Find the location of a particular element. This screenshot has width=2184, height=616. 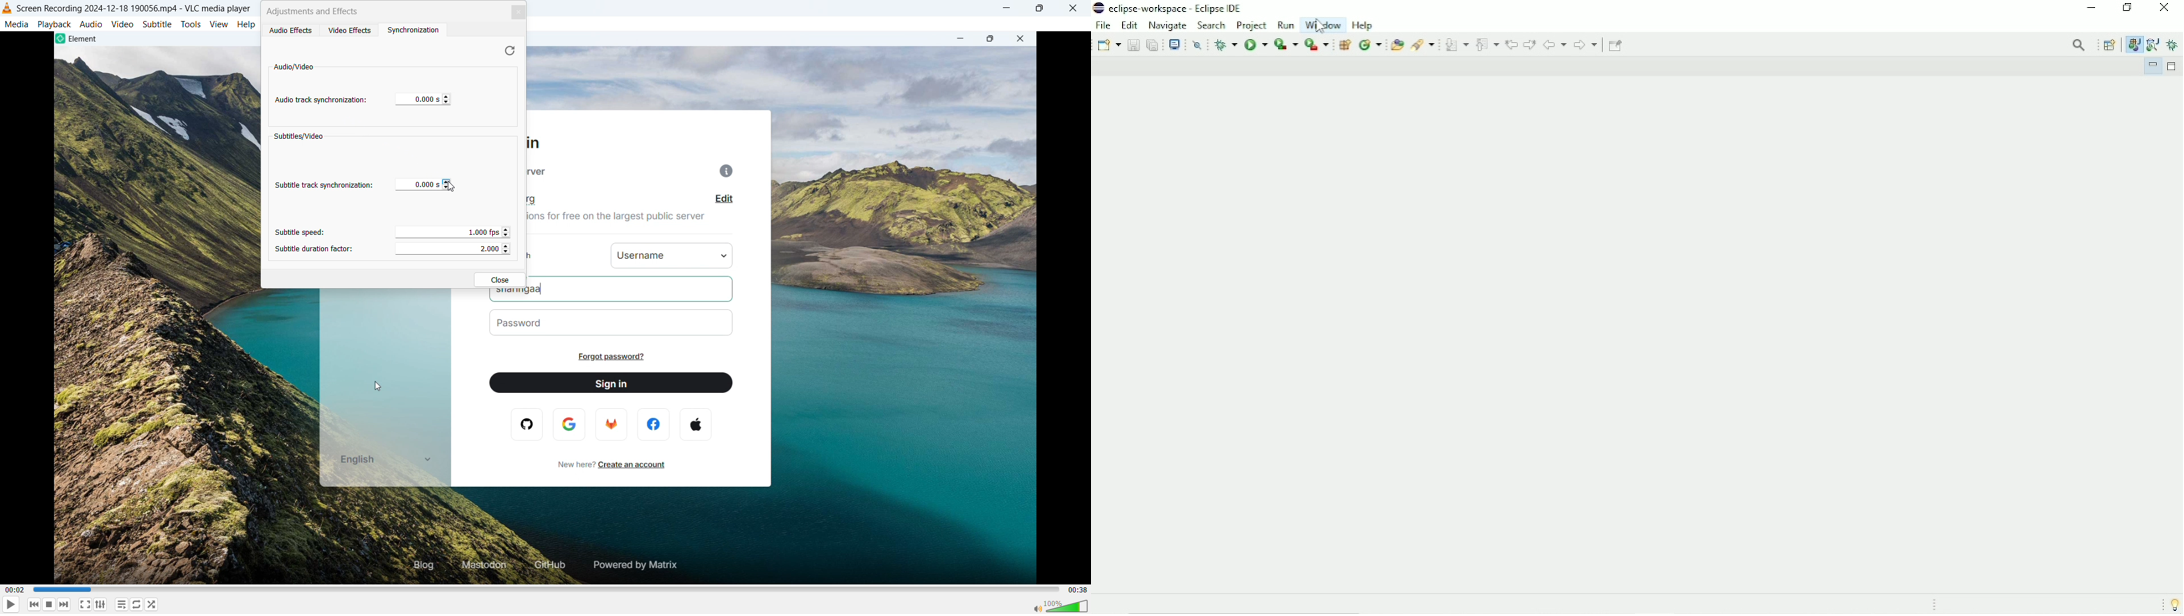

enter value in second to sunchronize audio track is located at coordinates (418, 99).